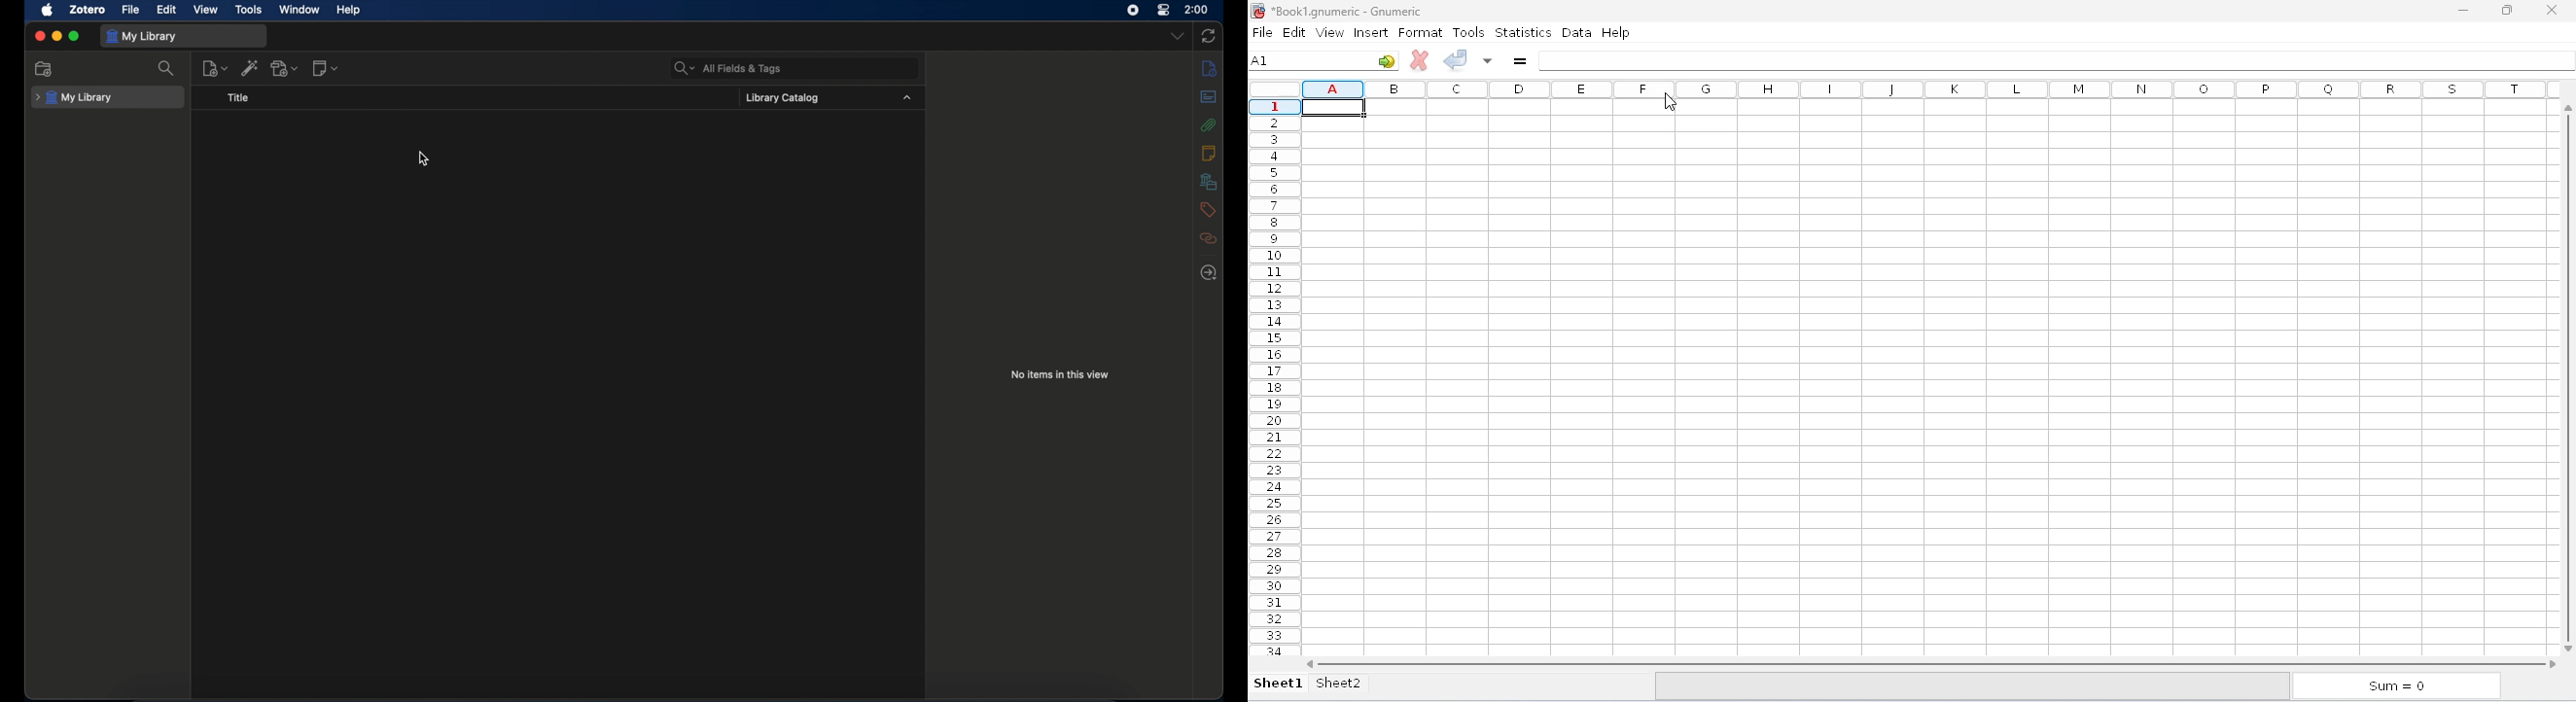 This screenshot has height=728, width=2576. Describe the element at coordinates (1577, 32) in the screenshot. I see `data` at that location.